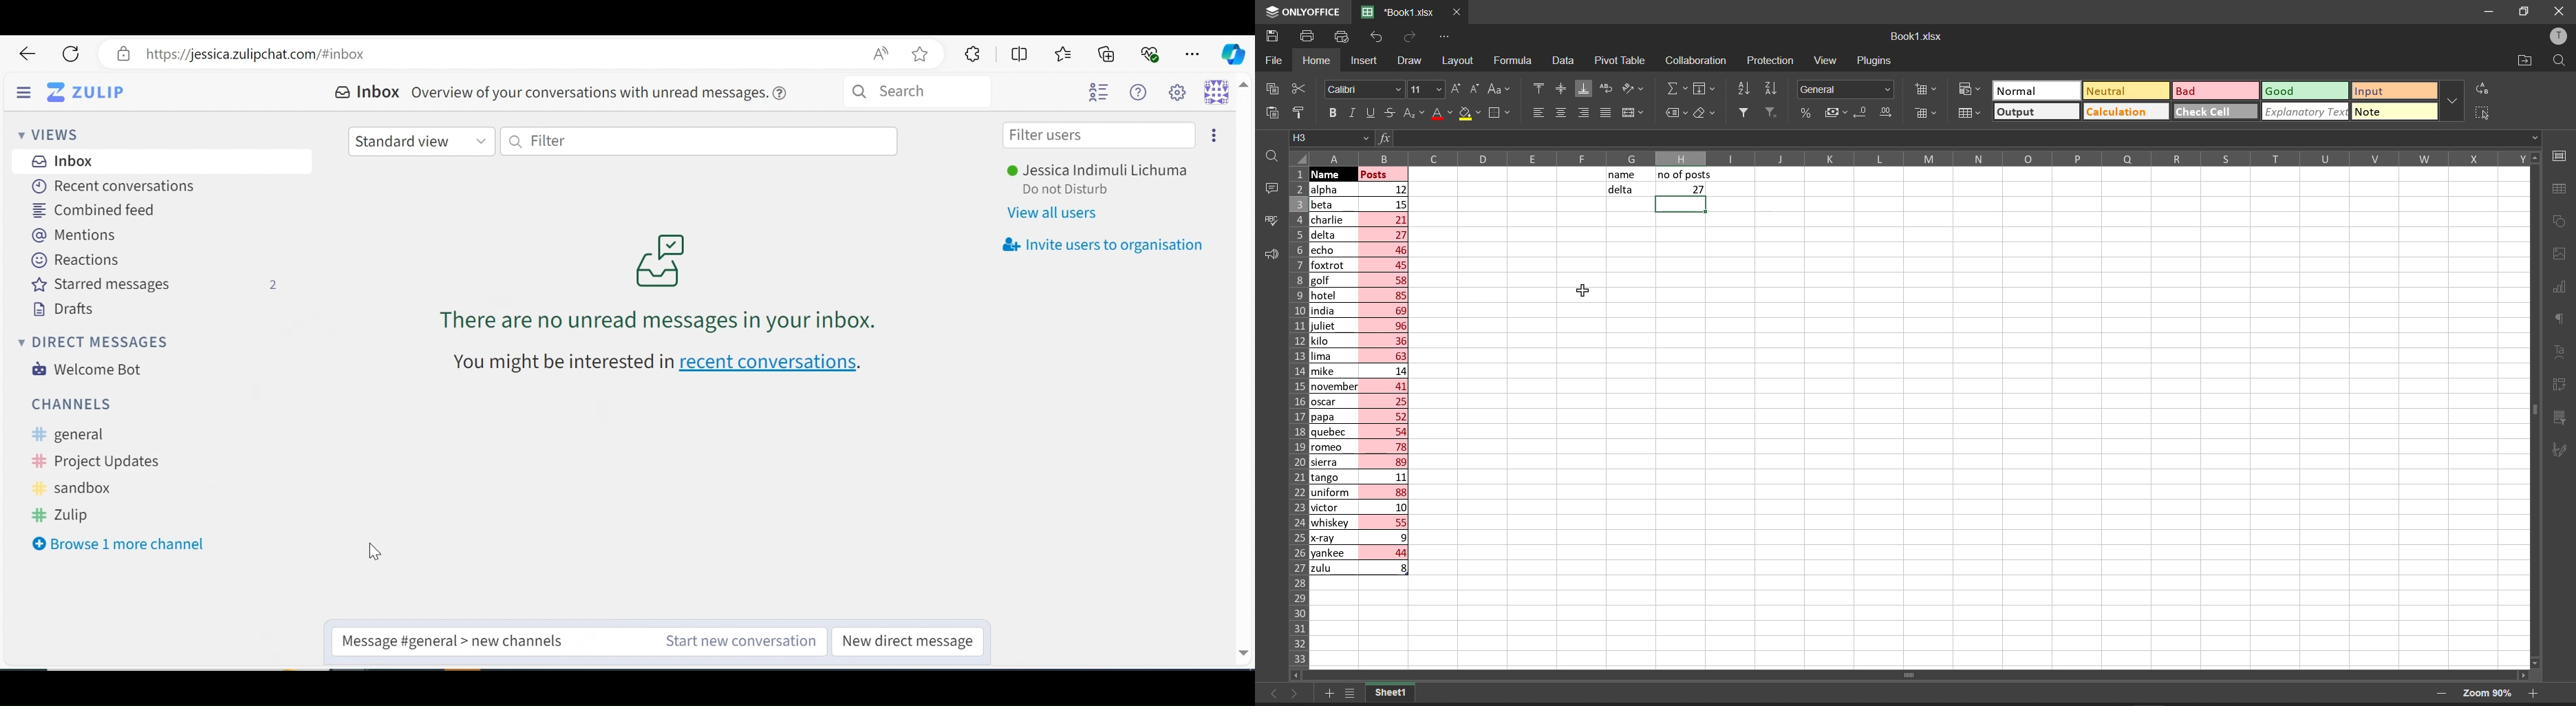 Image resolution: width=2576 pixels, height=728 pixels. I want to click on Good, so click(2282, 90).